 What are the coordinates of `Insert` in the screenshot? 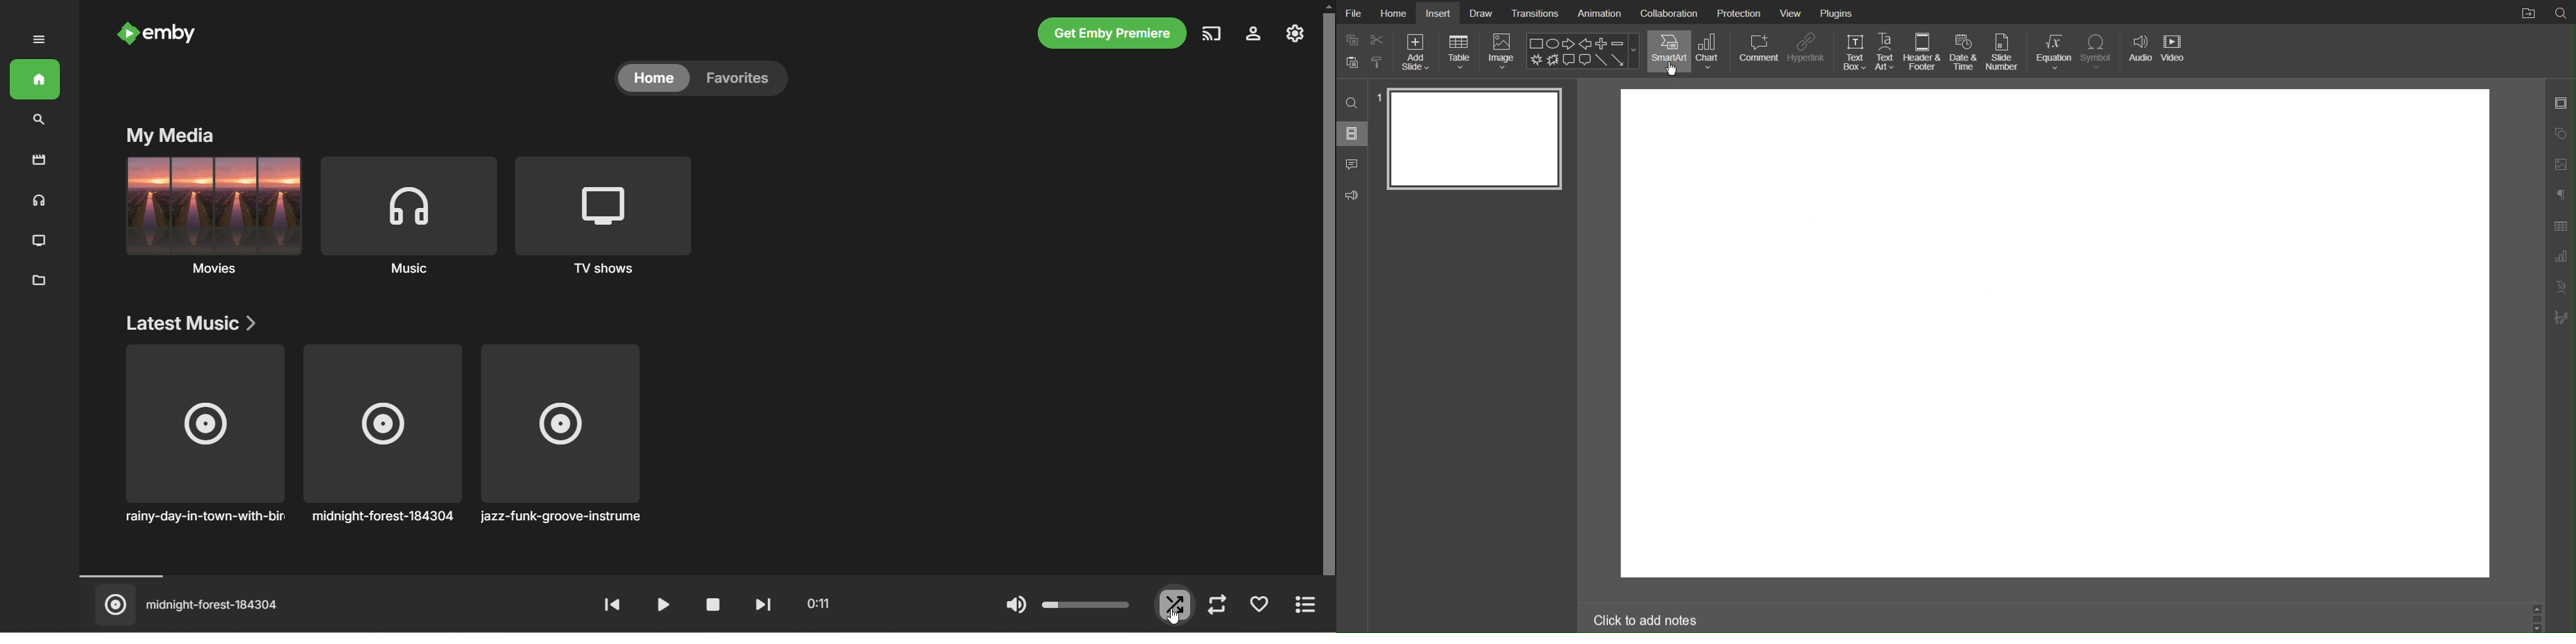 It's located at (1440, 13).